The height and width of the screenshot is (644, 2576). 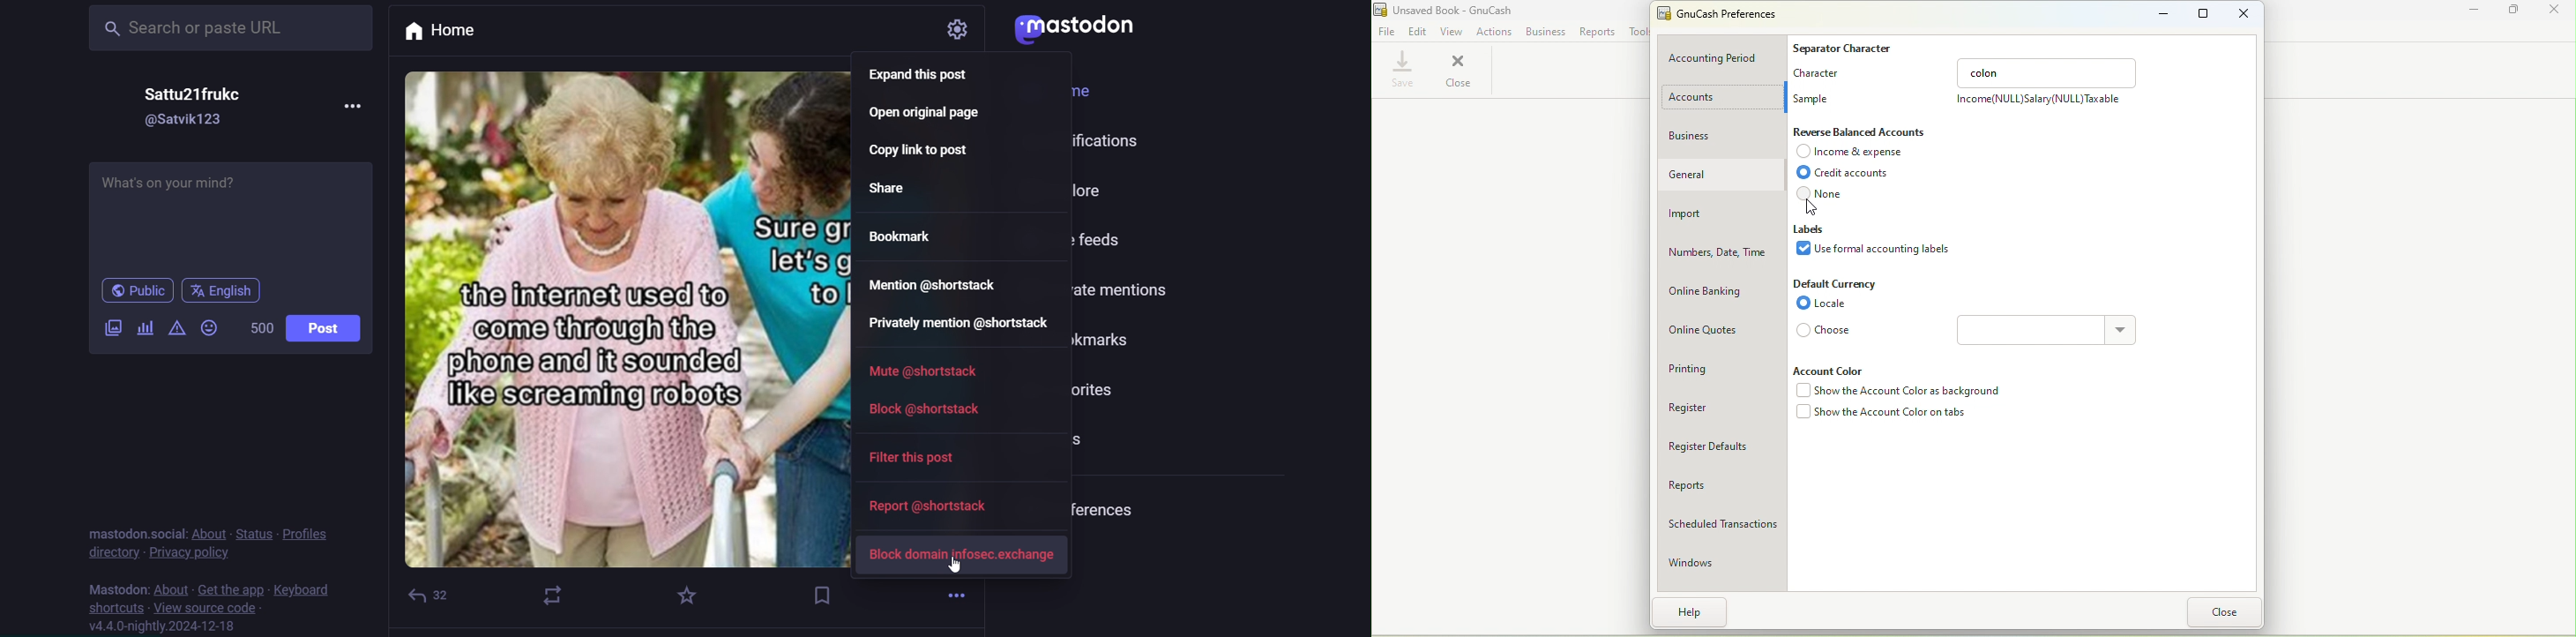 What do you see at coordinates (1721, 292) in the screenshot?
I see `Online` at bounding box center [1721, 292].